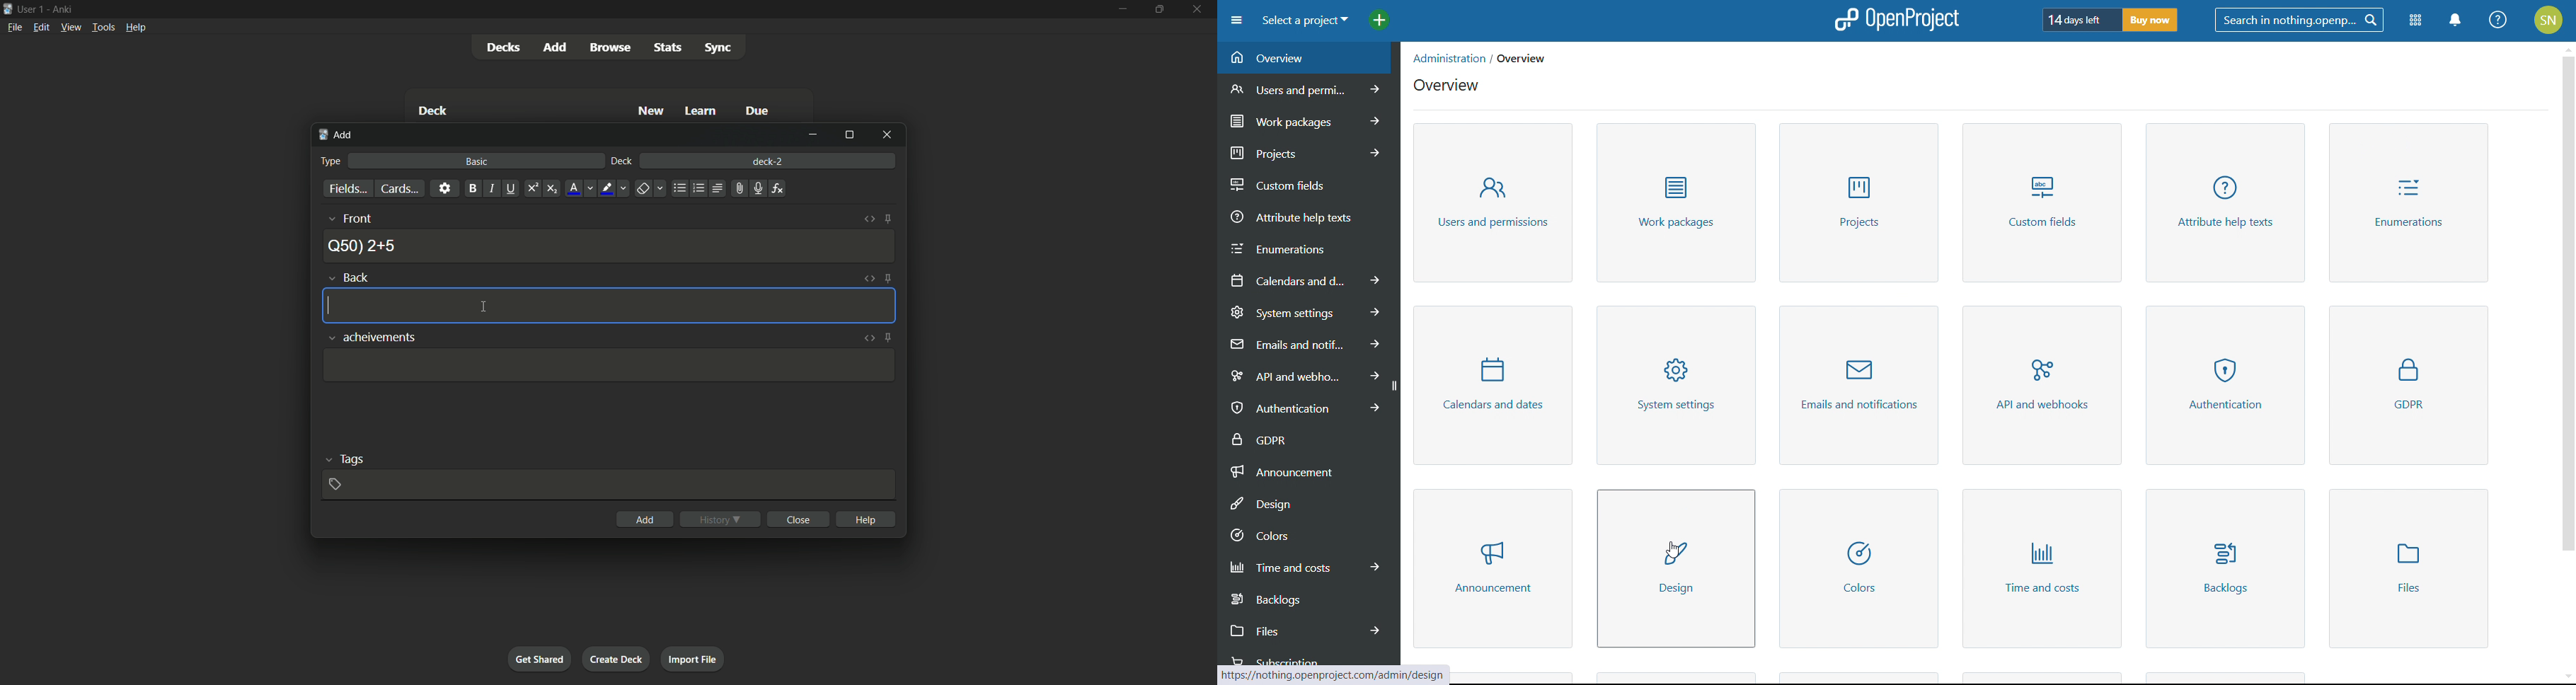 The width and height of the screenshot is (2576, 700). I want to click on emails and notifications, so click(1306, 343).